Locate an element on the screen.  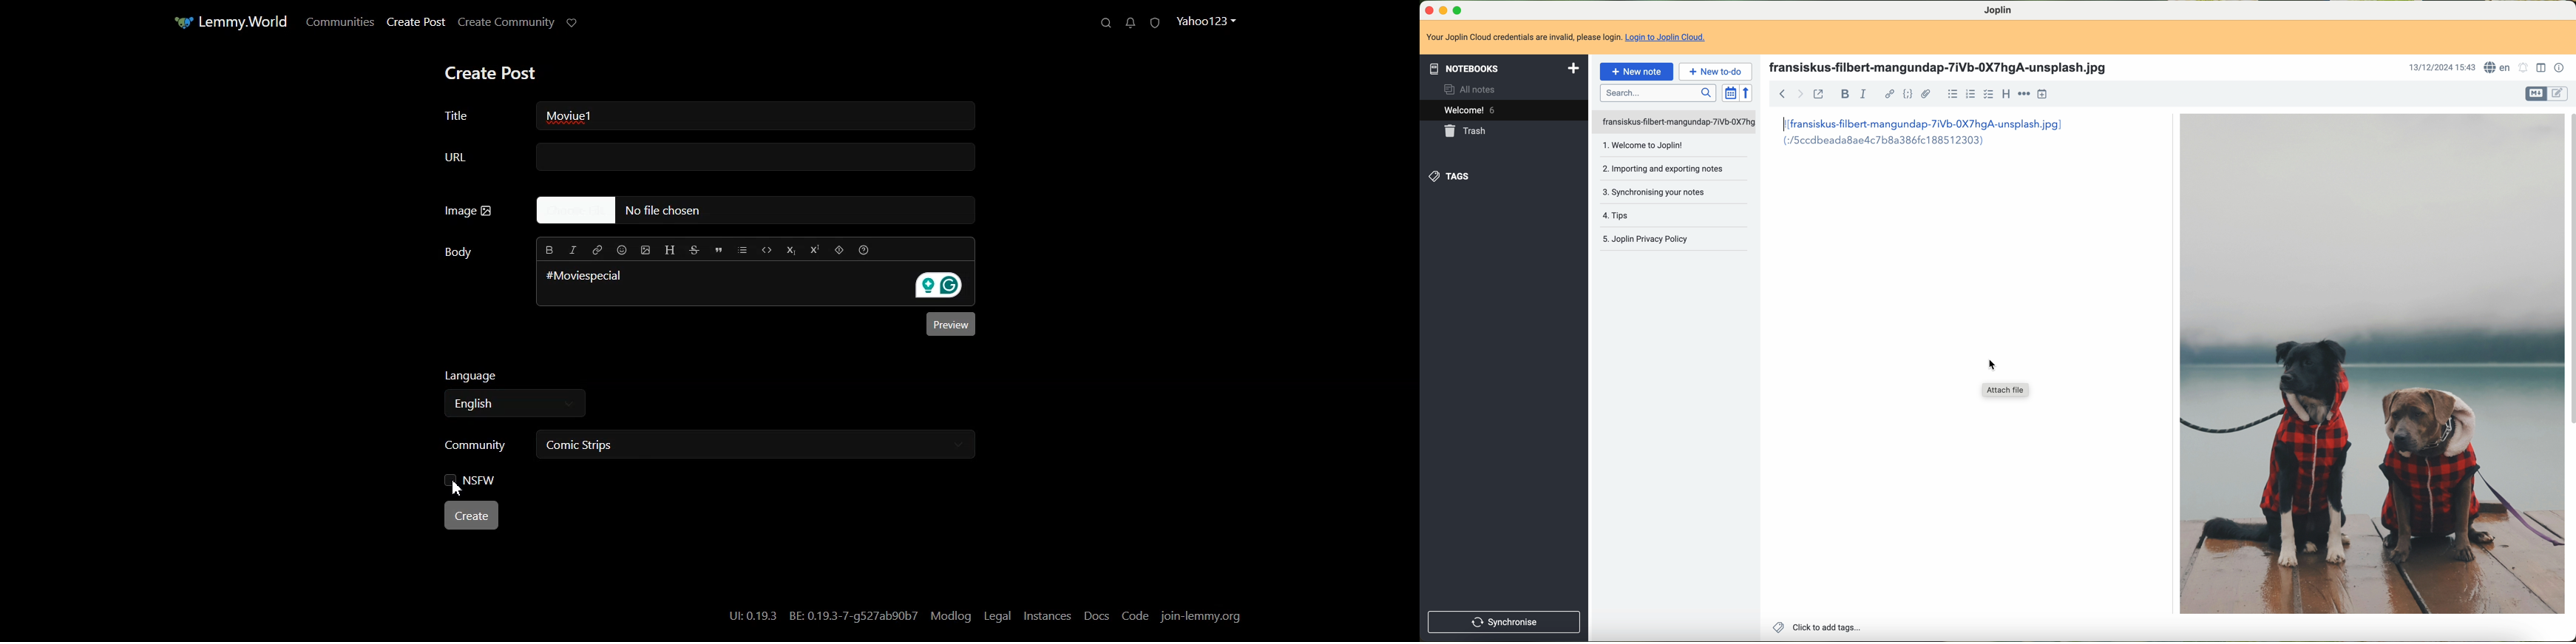
toggle editors is located at coordinates (2537, 94).